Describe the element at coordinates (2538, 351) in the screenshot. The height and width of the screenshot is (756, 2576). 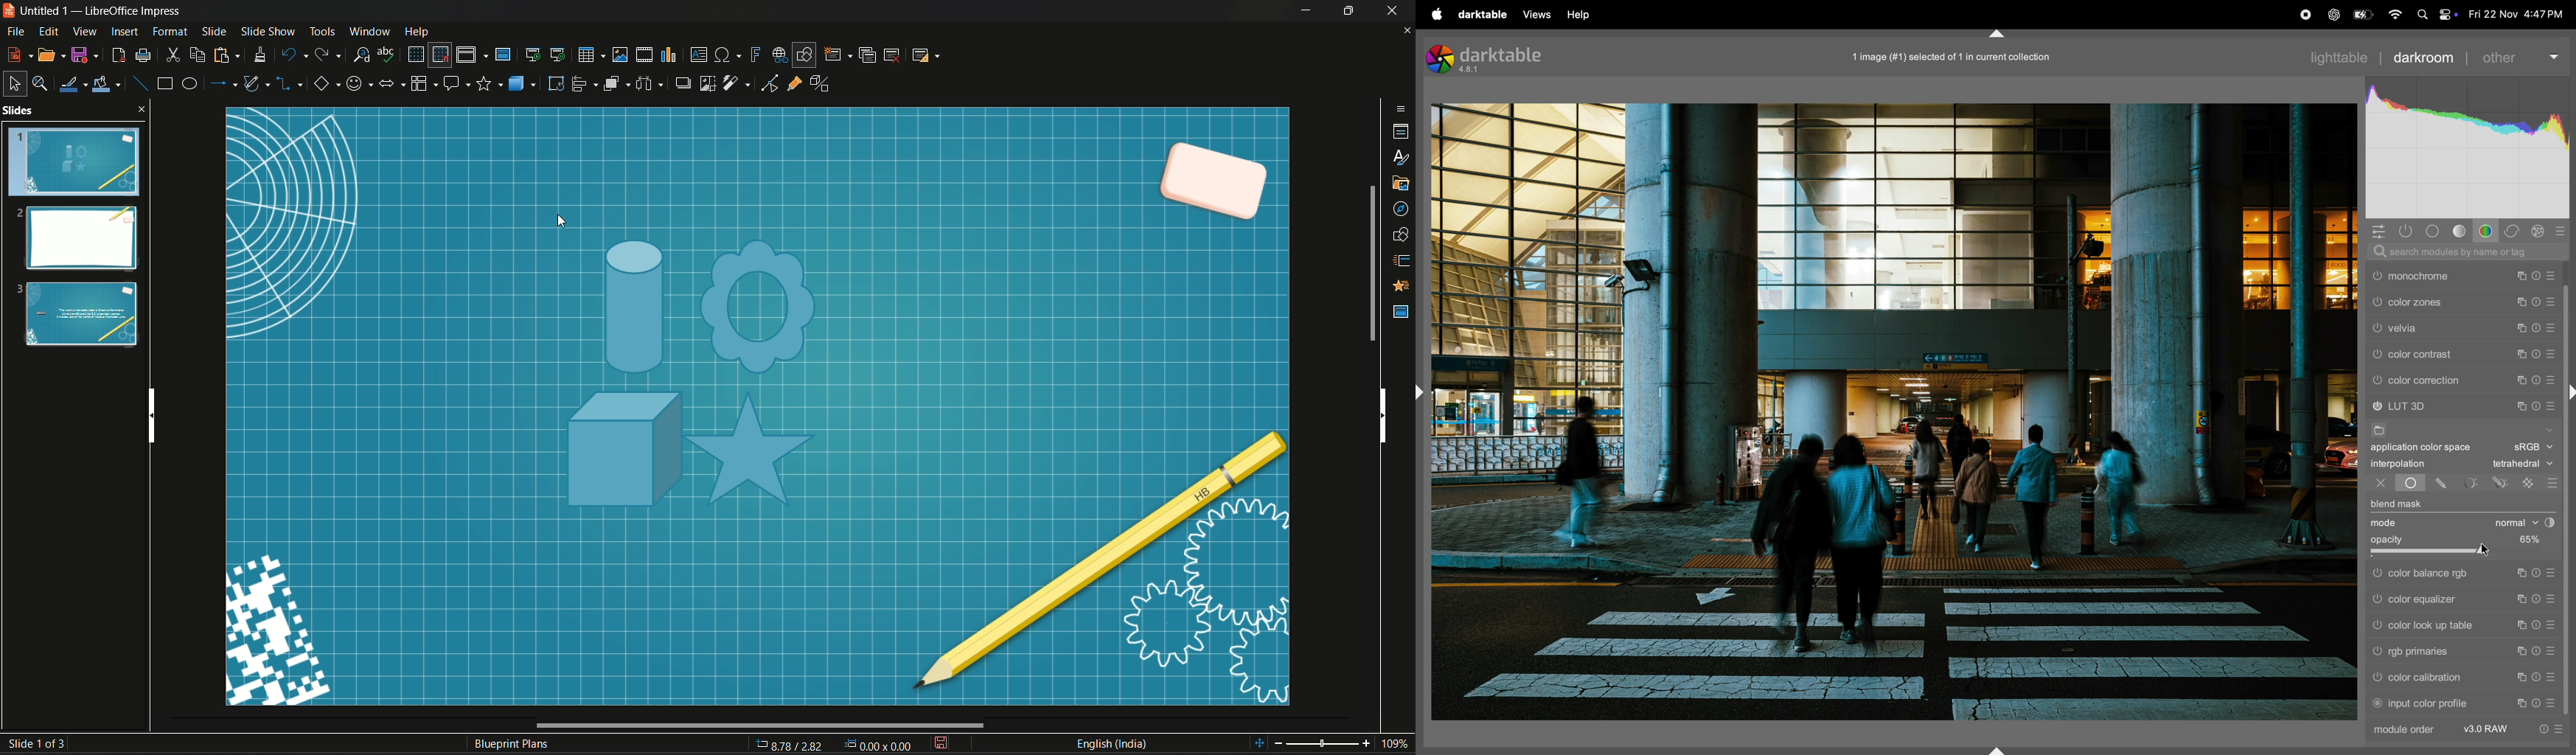
I see `reset` at that location.